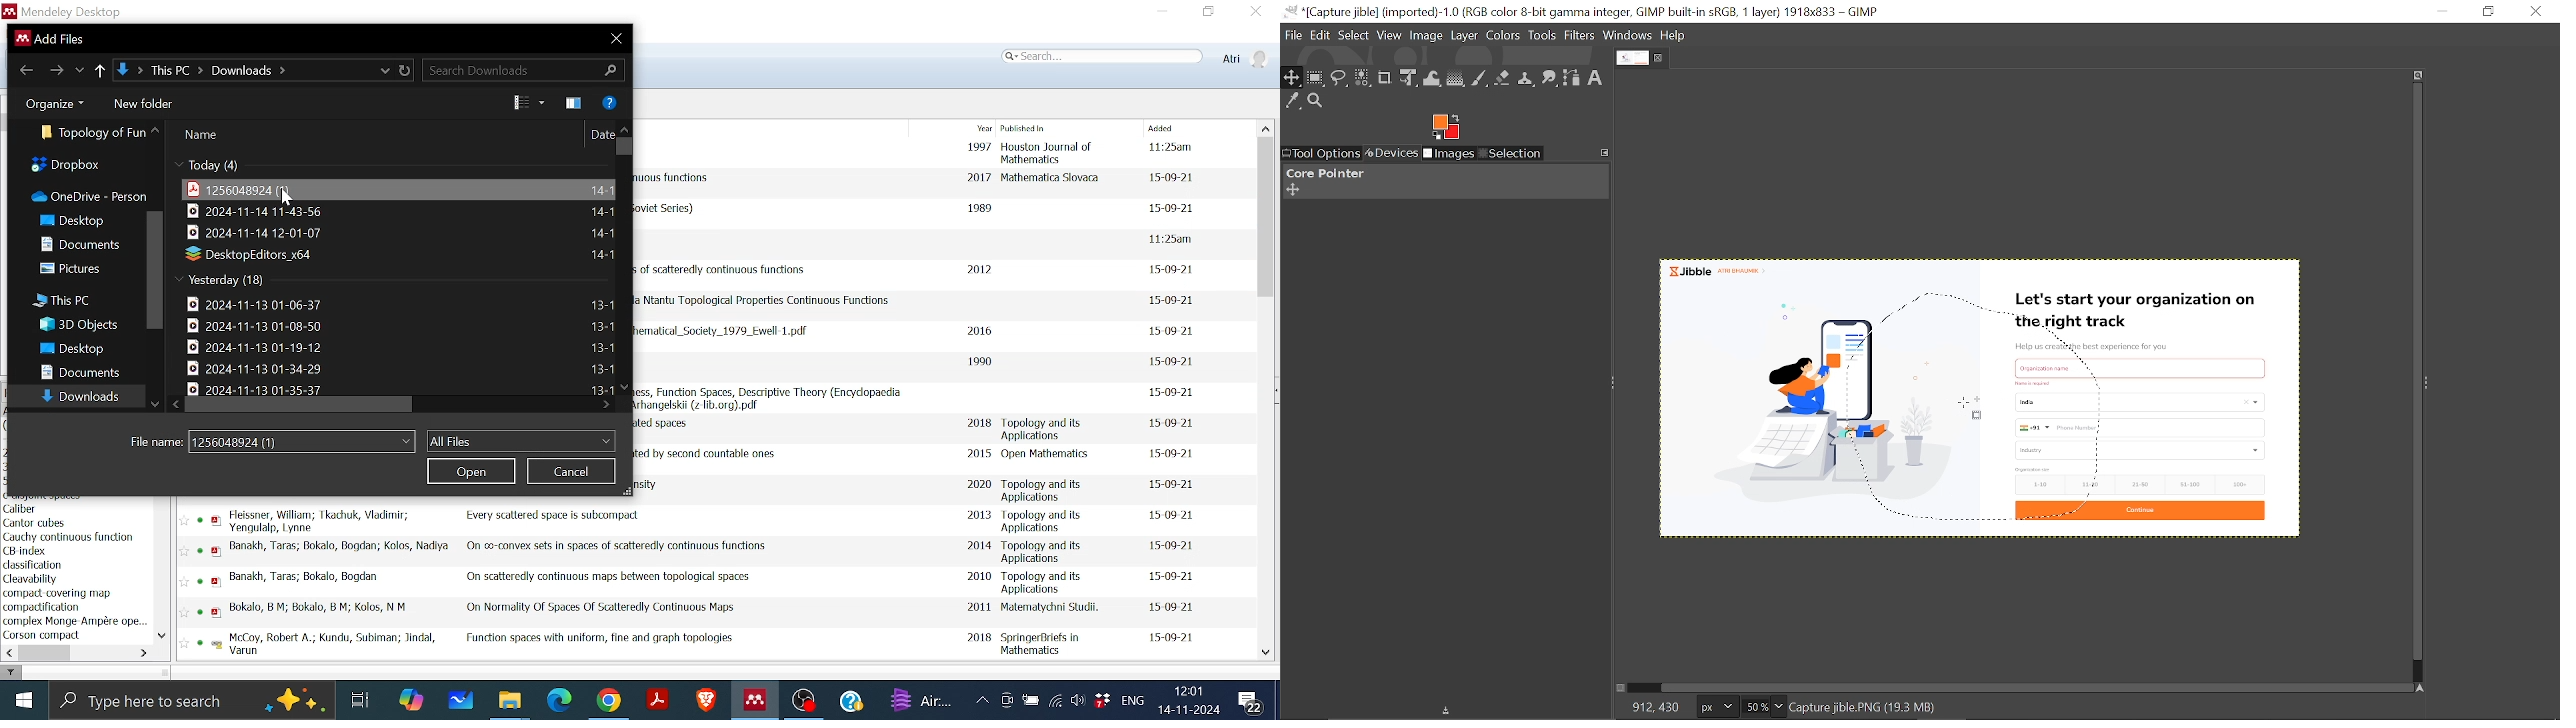  Describe the element at coordinates (976, 608) in the screenshot. I see `2011` at that location.